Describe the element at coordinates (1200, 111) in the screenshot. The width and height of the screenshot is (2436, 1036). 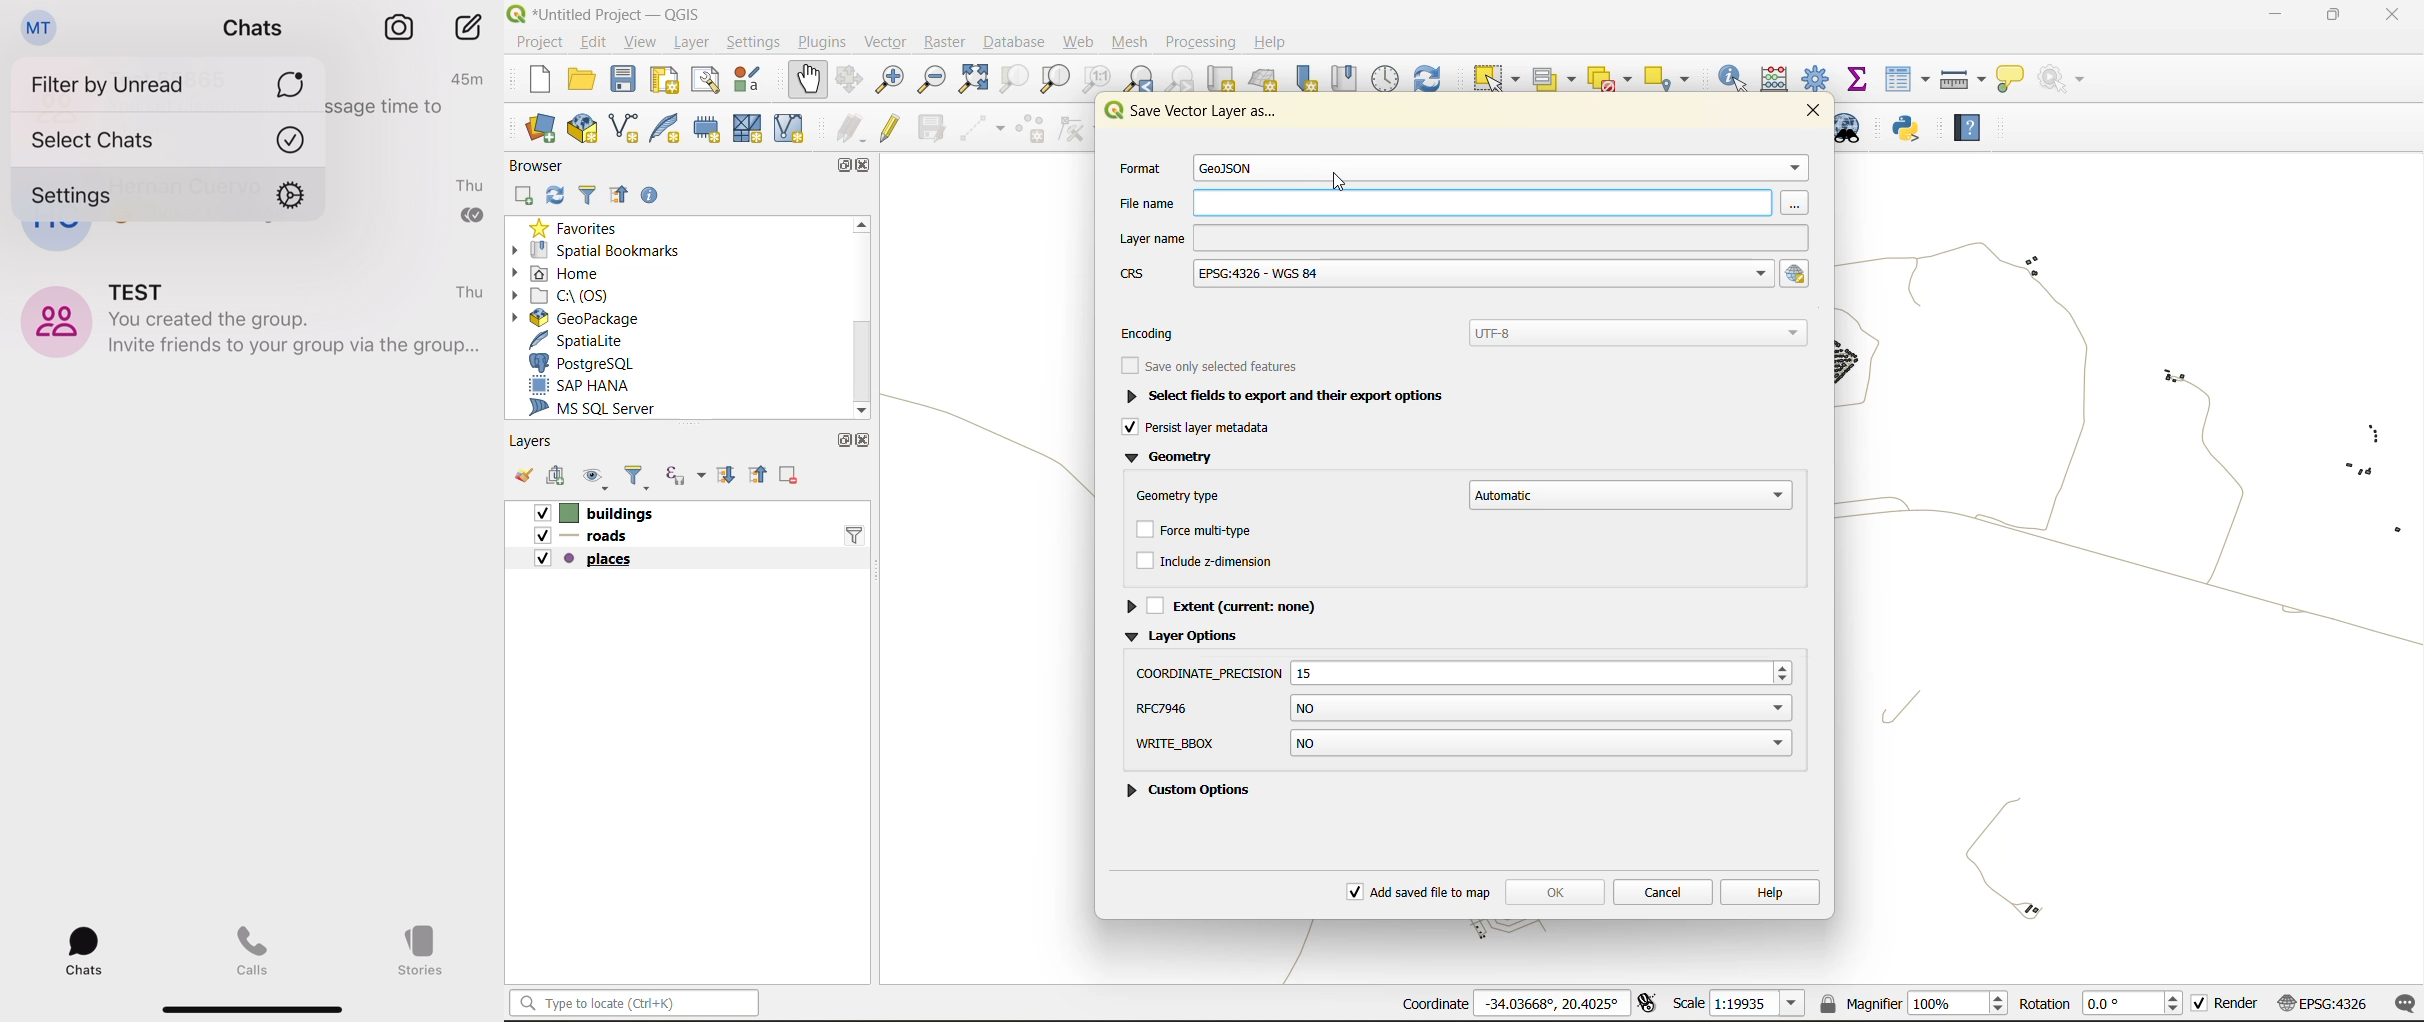
I see `save vector layer as` at that location.